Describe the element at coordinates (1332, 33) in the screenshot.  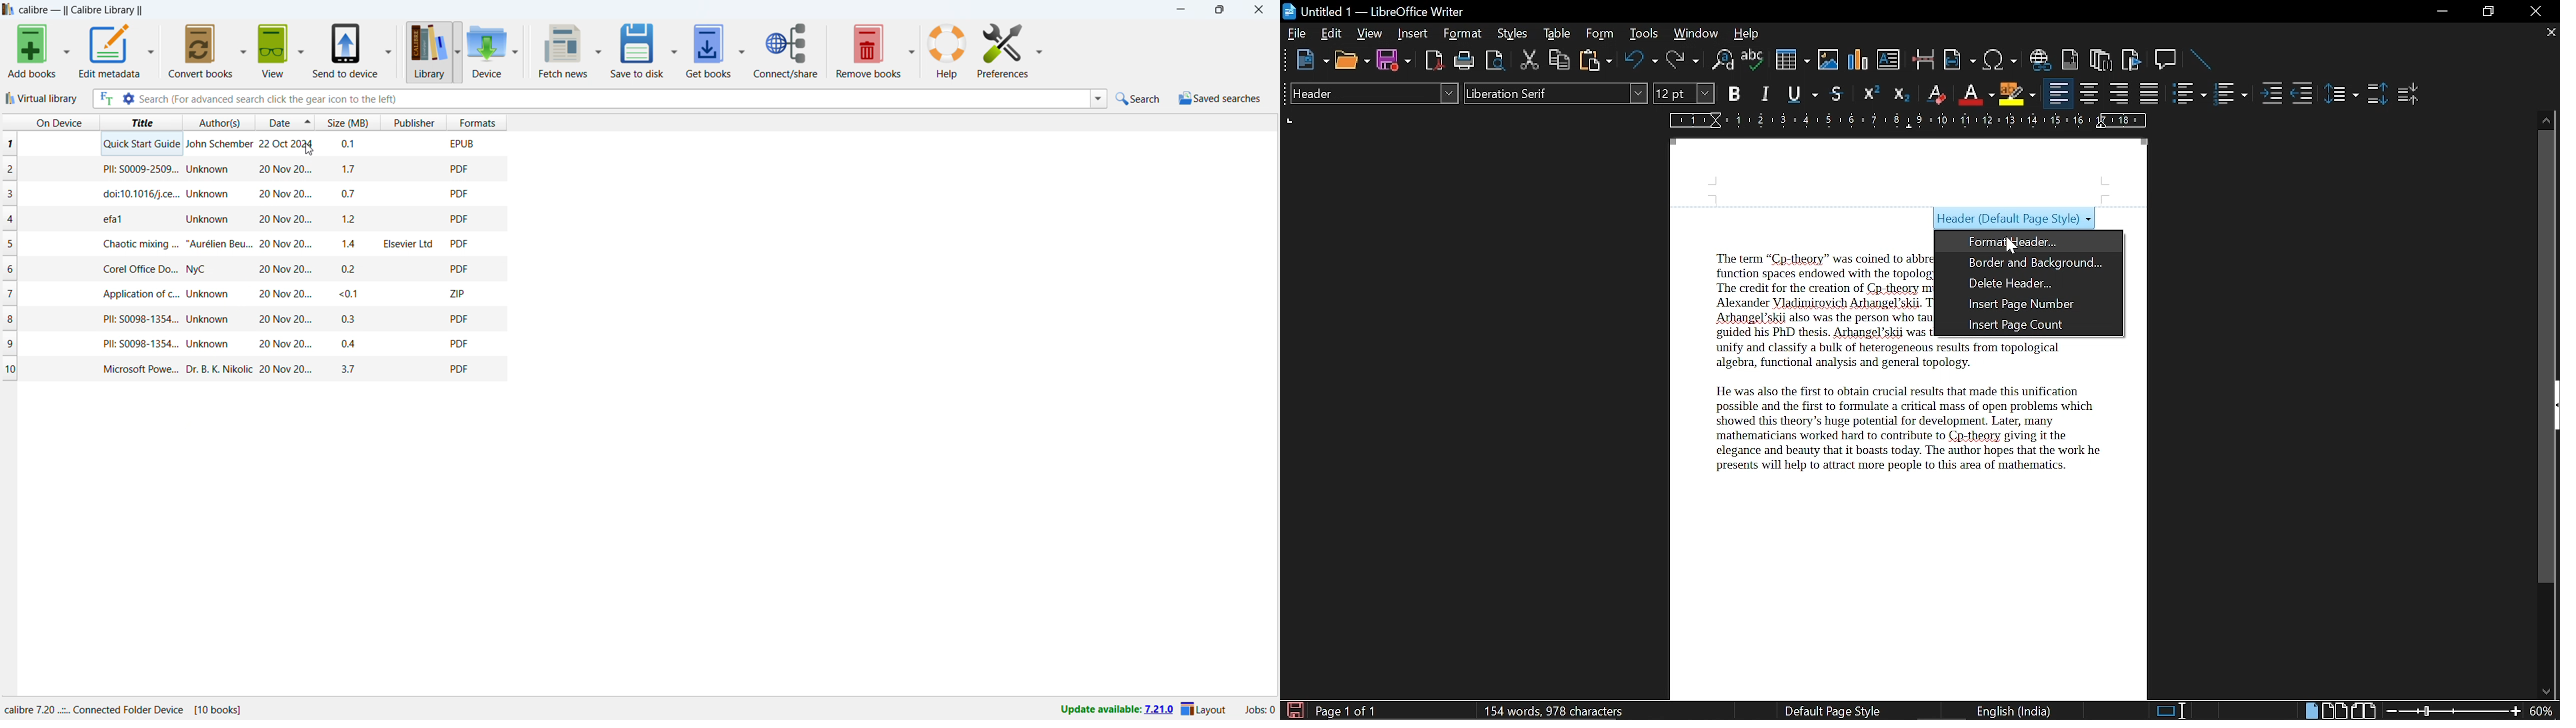
I see `Edit` at that location.